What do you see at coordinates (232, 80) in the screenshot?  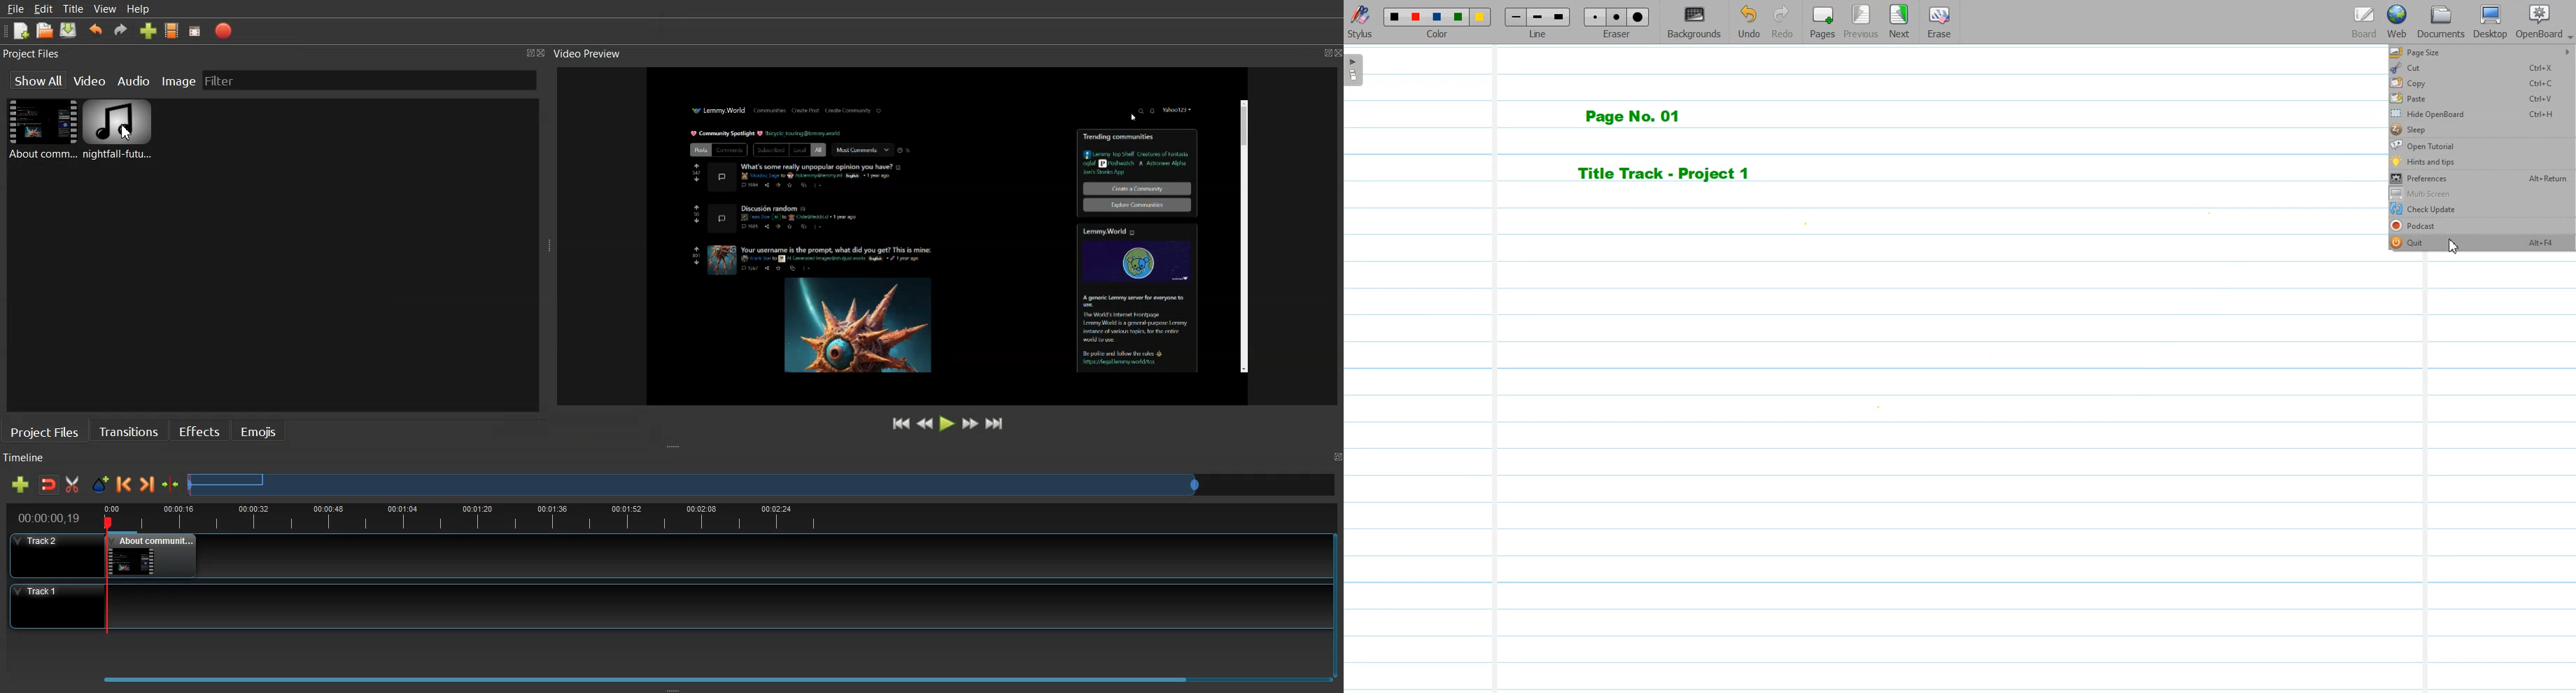 I see `Filter` at bounding box center [232, 80].